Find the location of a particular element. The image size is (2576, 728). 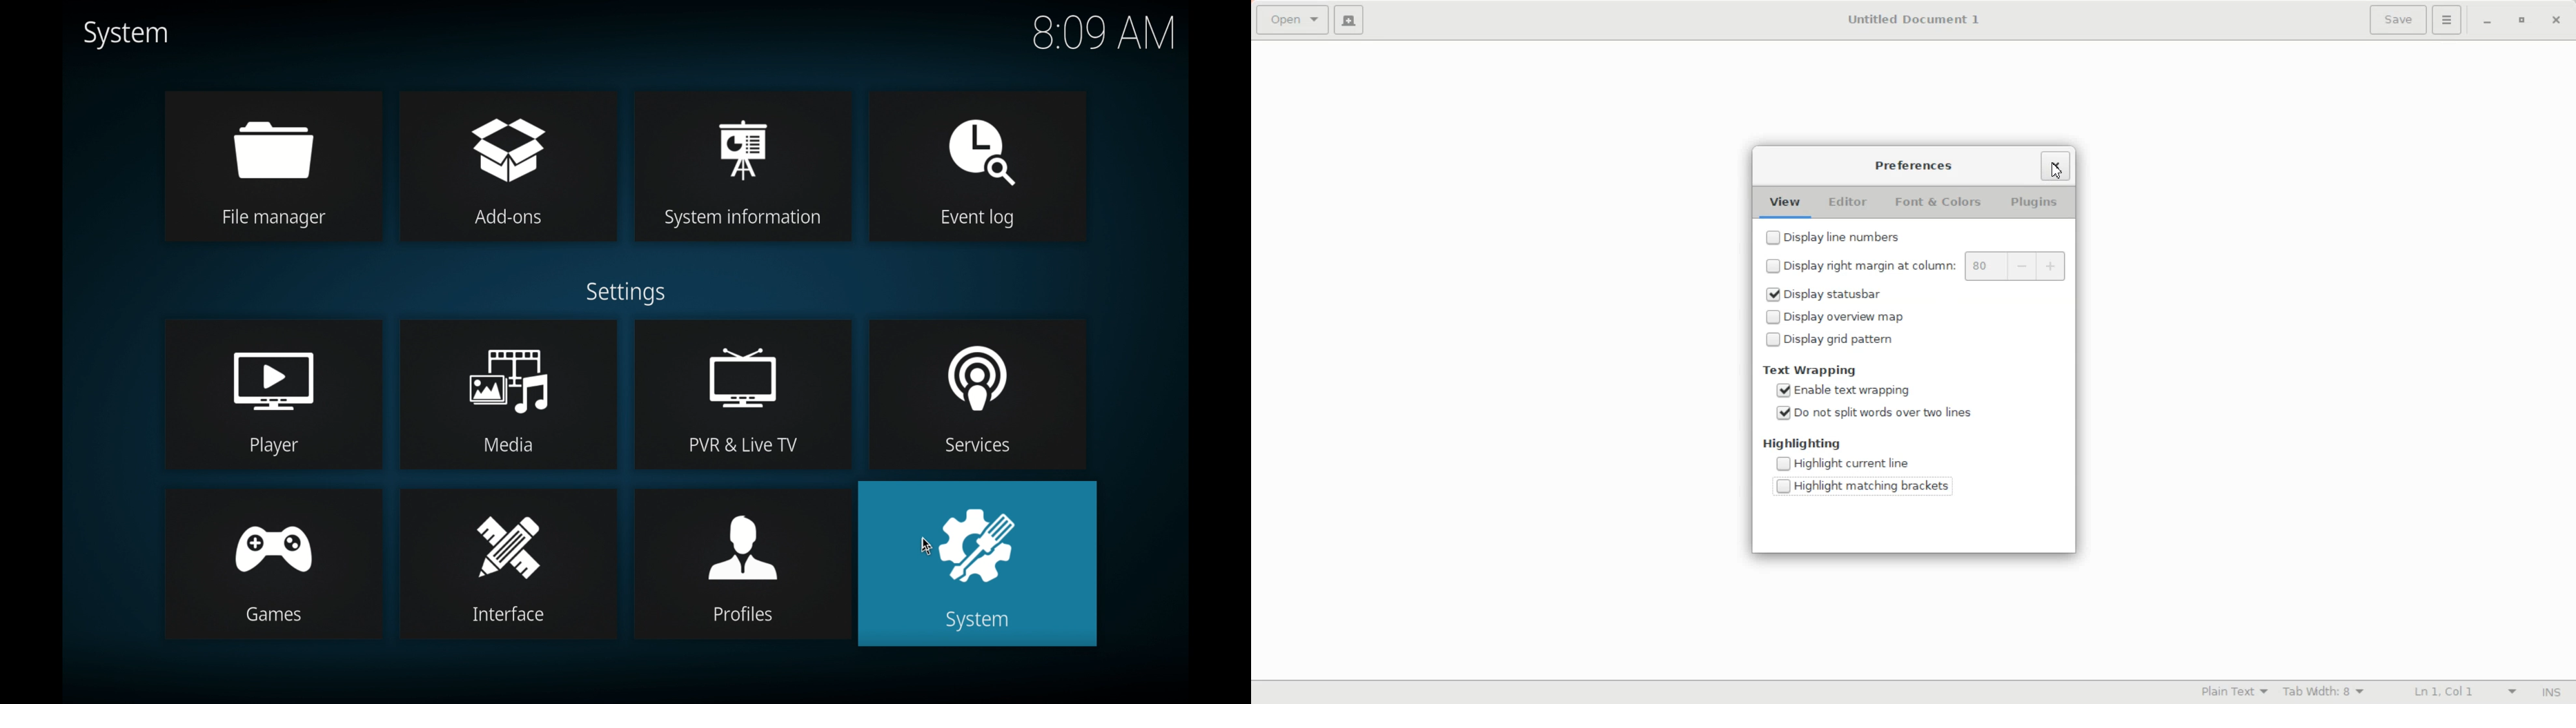

profiles is located at coordinates (742, 562).